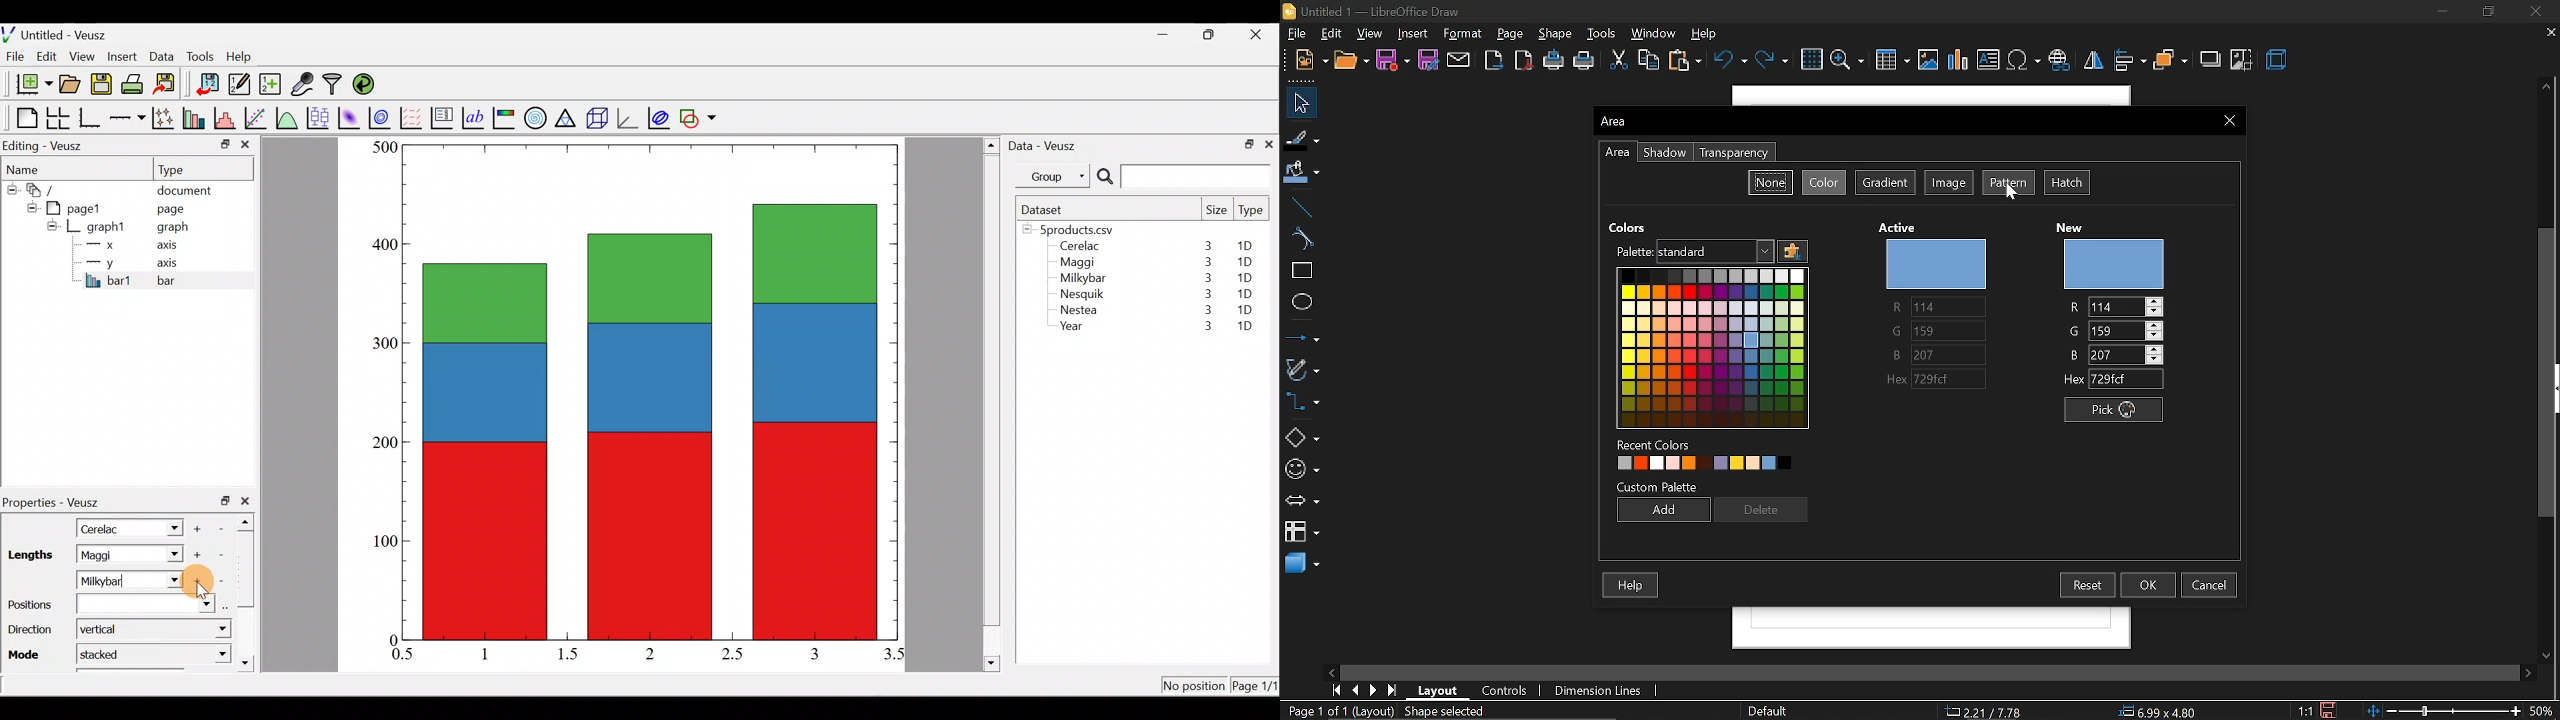  I want to click on No position, so click(1195, 687).